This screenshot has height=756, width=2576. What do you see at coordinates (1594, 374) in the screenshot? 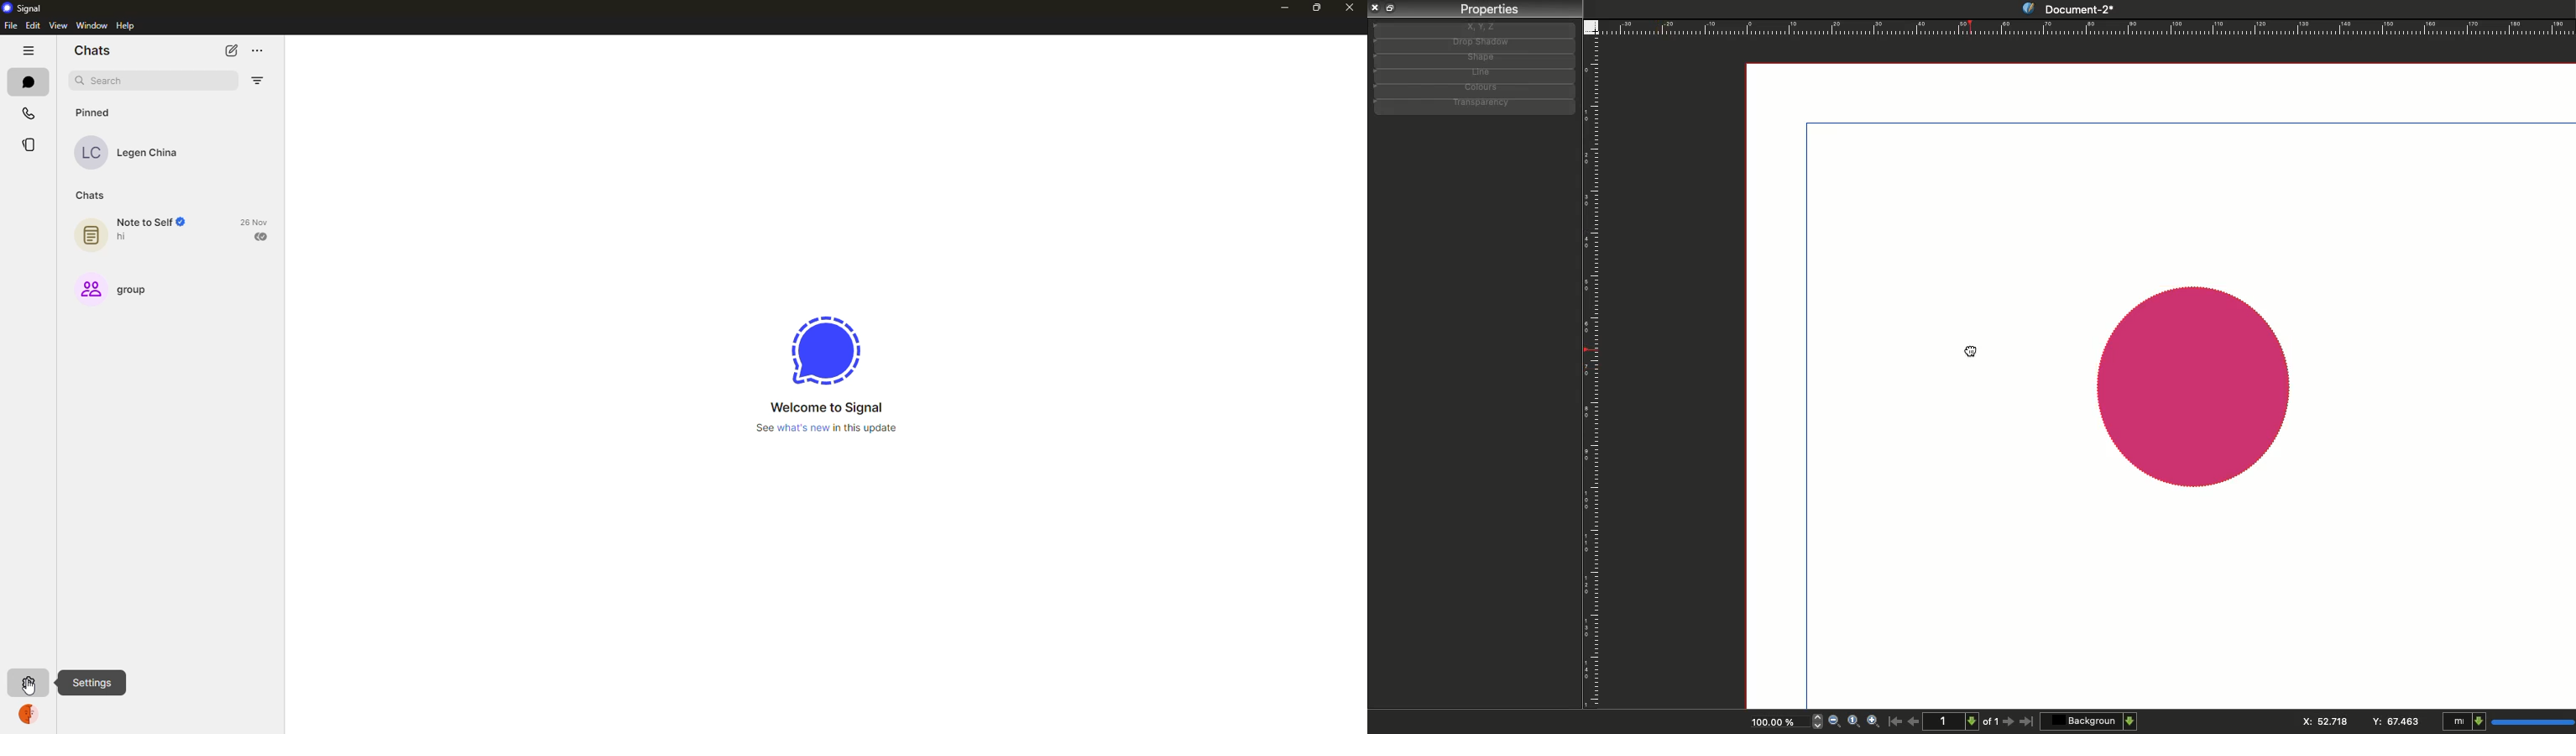
I see `Ruler` at bounding box center [1594, 374].